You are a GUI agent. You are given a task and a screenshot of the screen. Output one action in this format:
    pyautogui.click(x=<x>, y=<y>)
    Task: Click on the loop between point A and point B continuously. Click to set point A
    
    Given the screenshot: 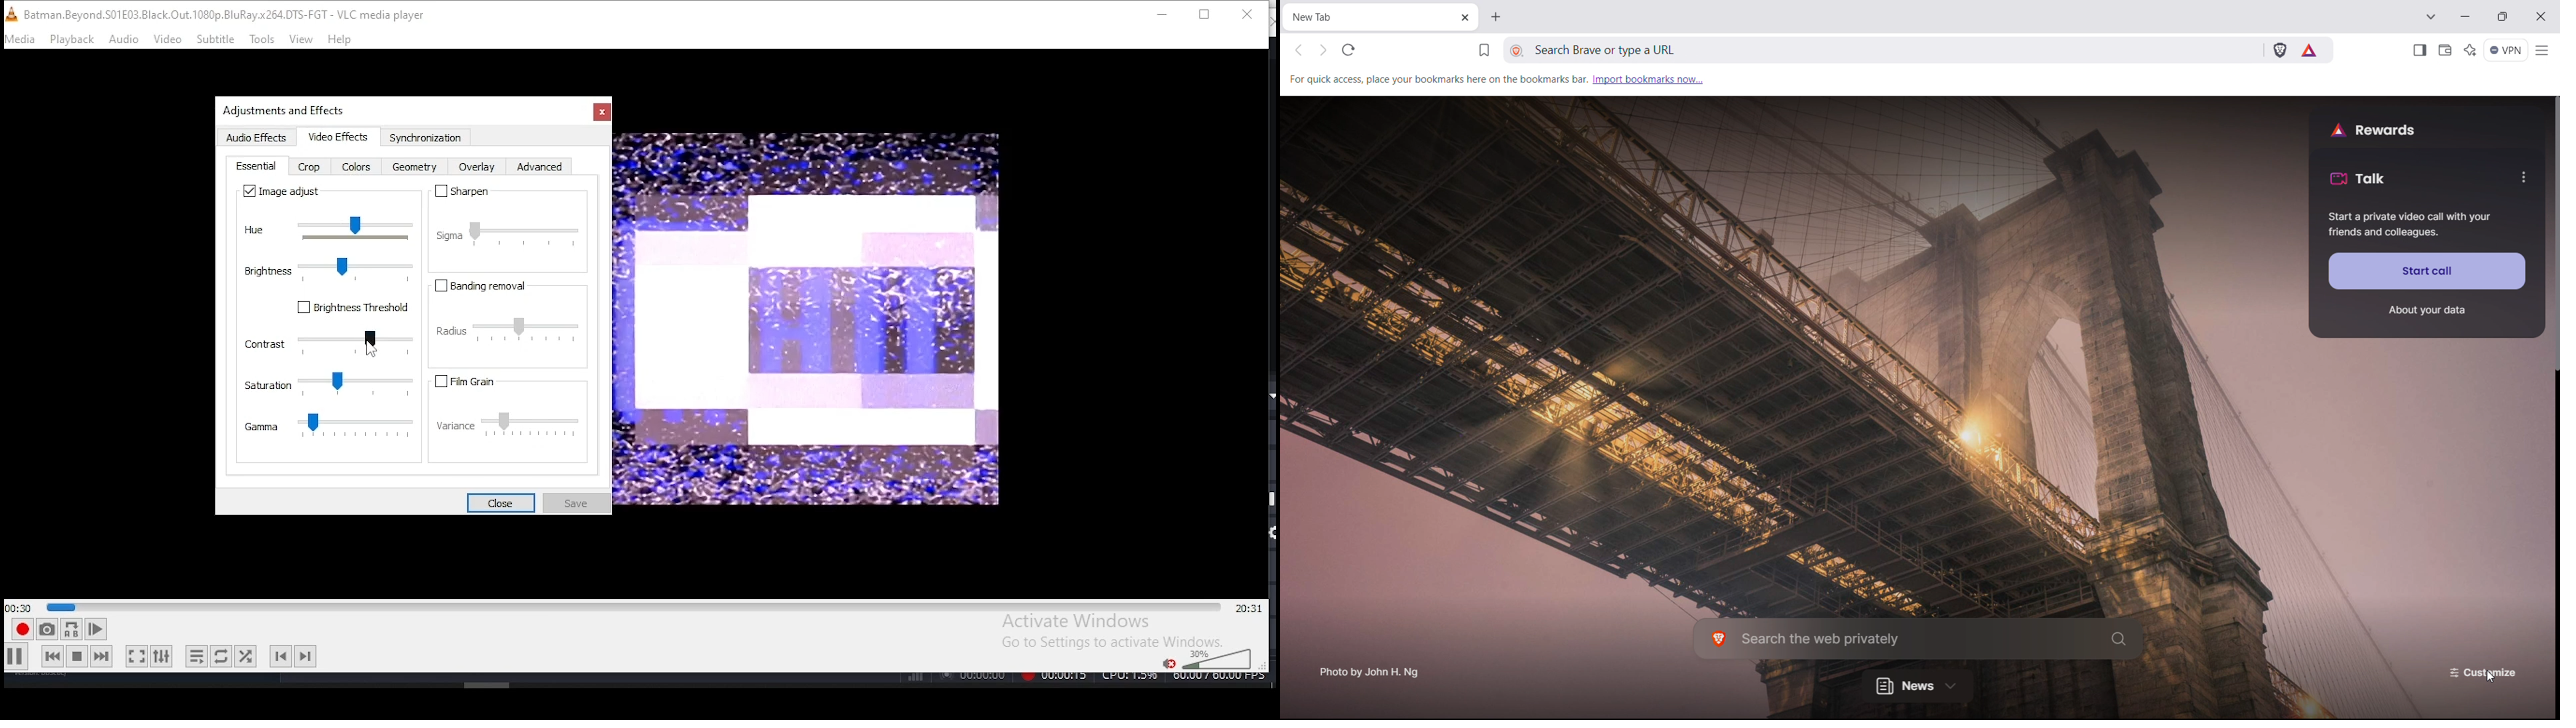 What is the action you would take?
    pyautogui.click(x=69, y=630)
    